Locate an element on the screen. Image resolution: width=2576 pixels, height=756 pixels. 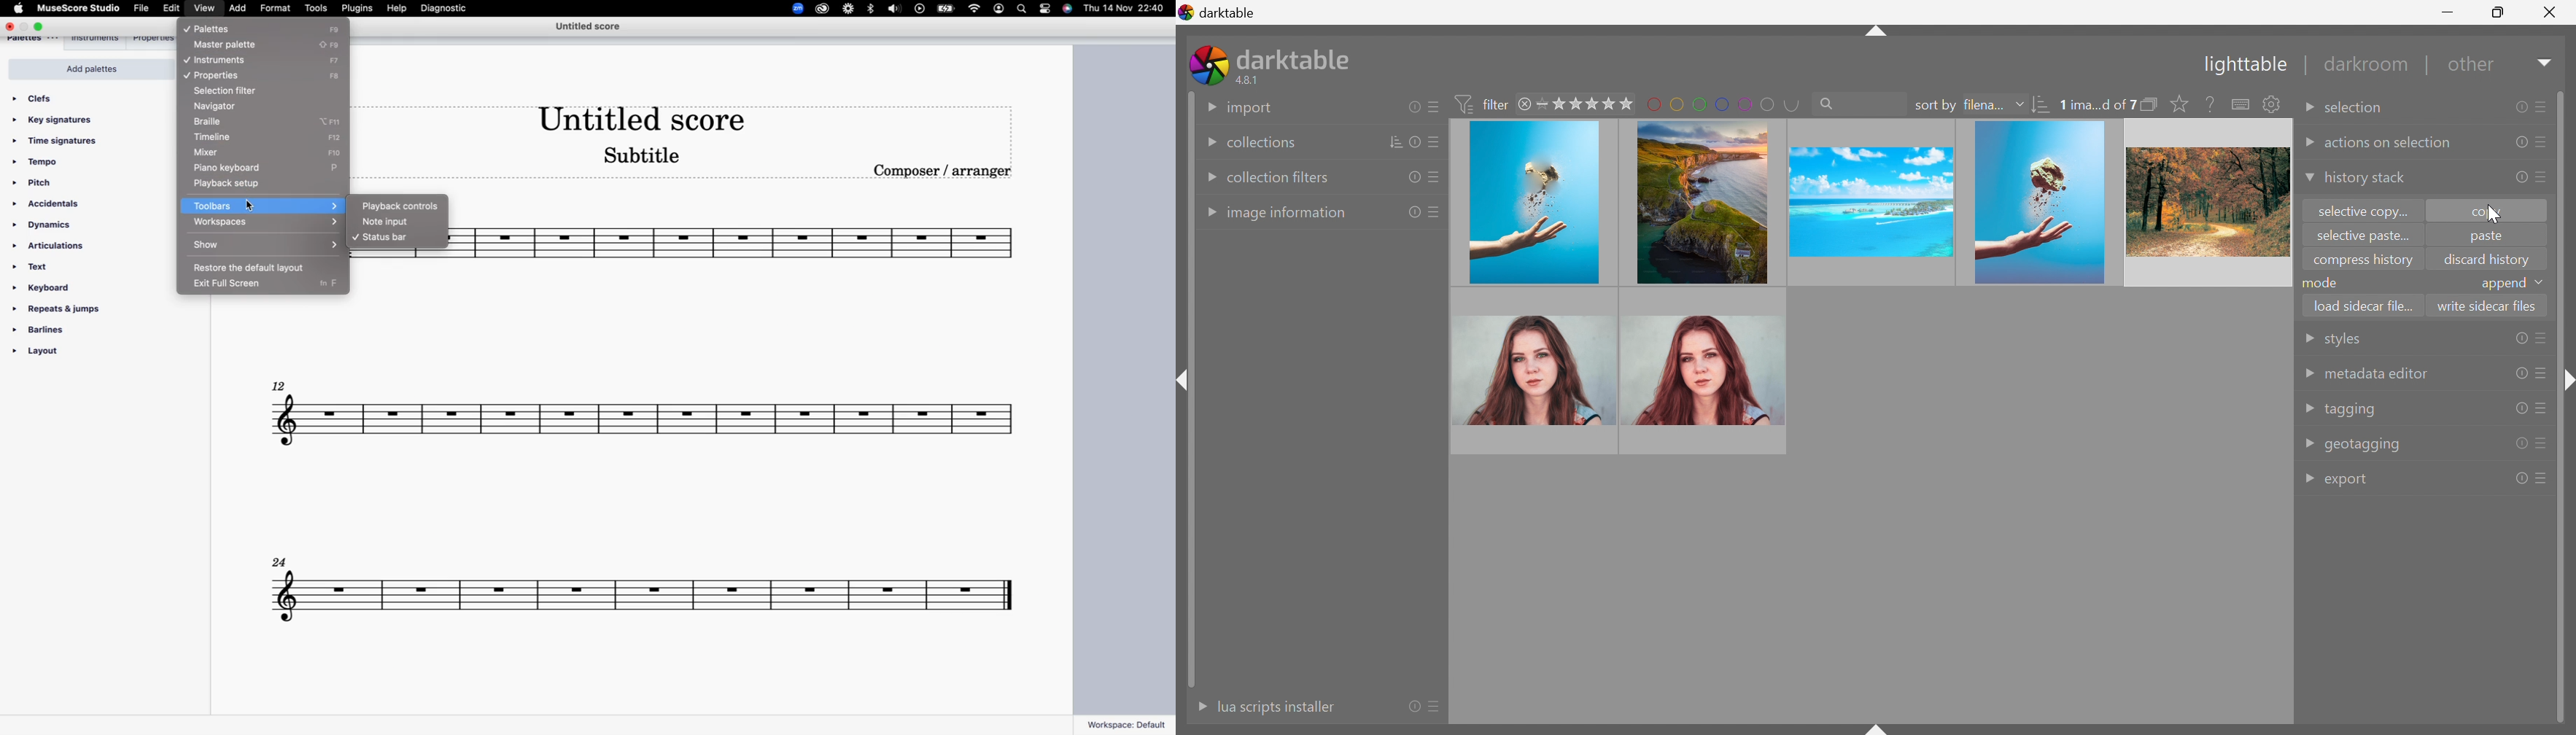
filter is located at coordinates (1485, 104).